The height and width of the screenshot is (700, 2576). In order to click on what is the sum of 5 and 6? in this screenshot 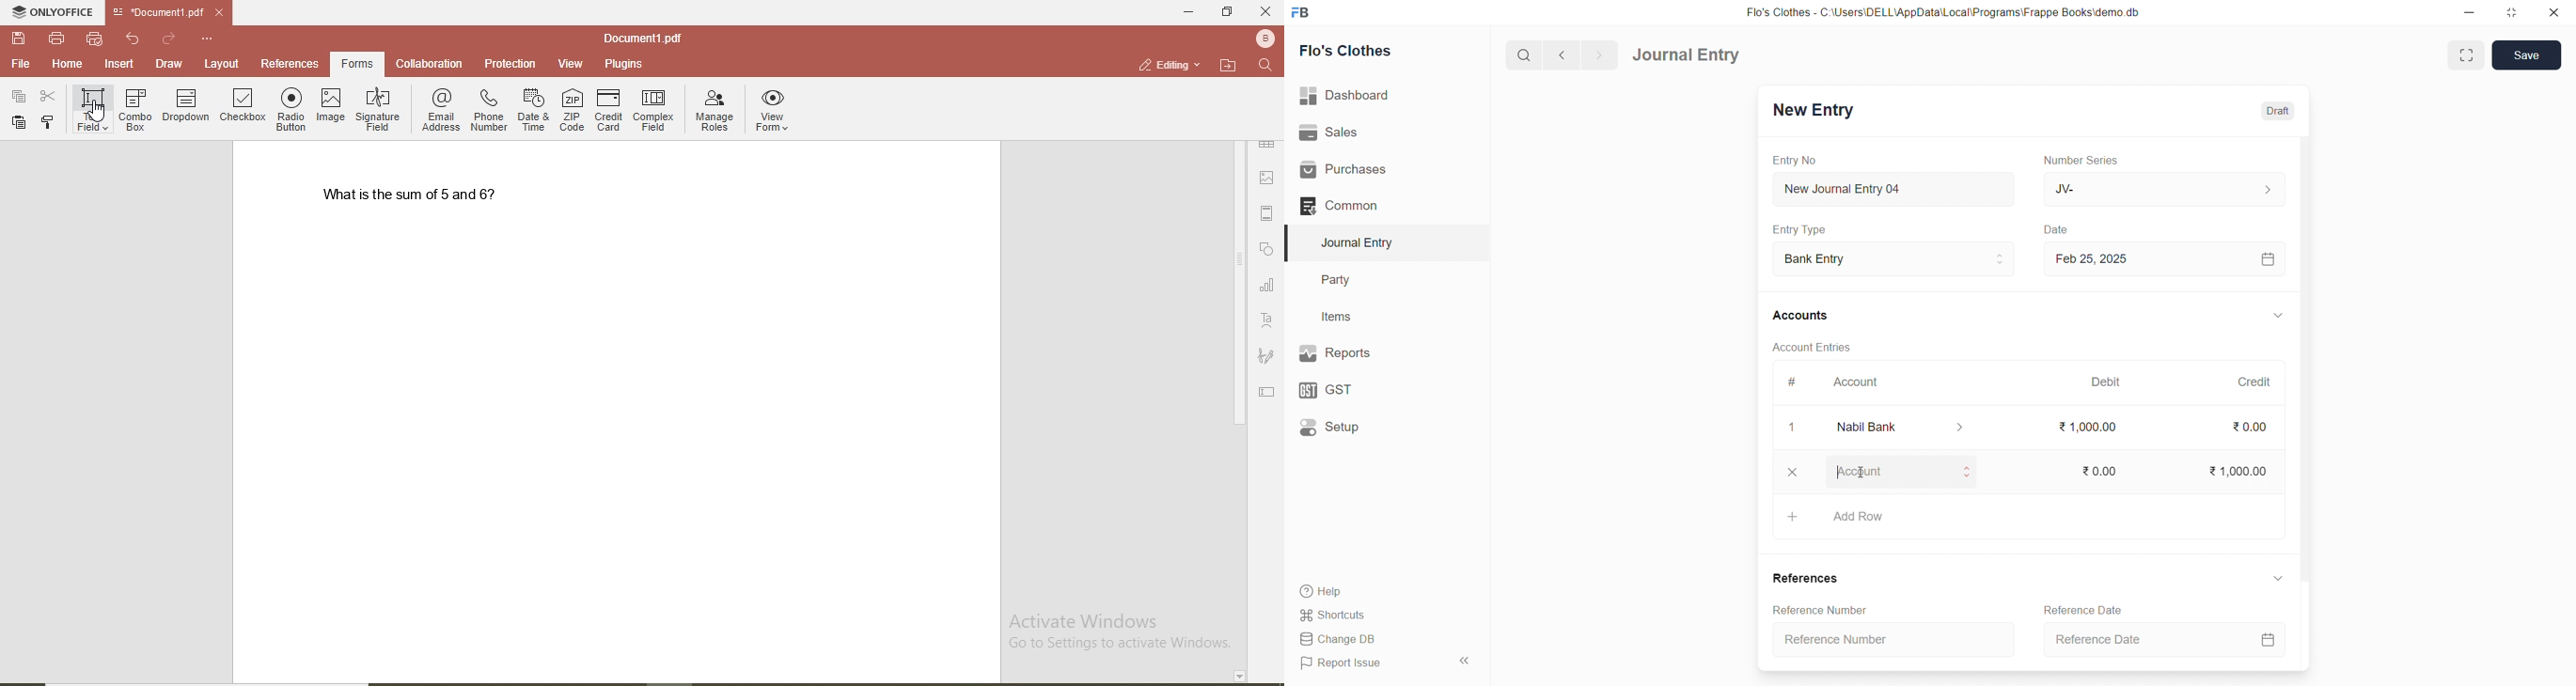, I will do `click(412, 196)`.